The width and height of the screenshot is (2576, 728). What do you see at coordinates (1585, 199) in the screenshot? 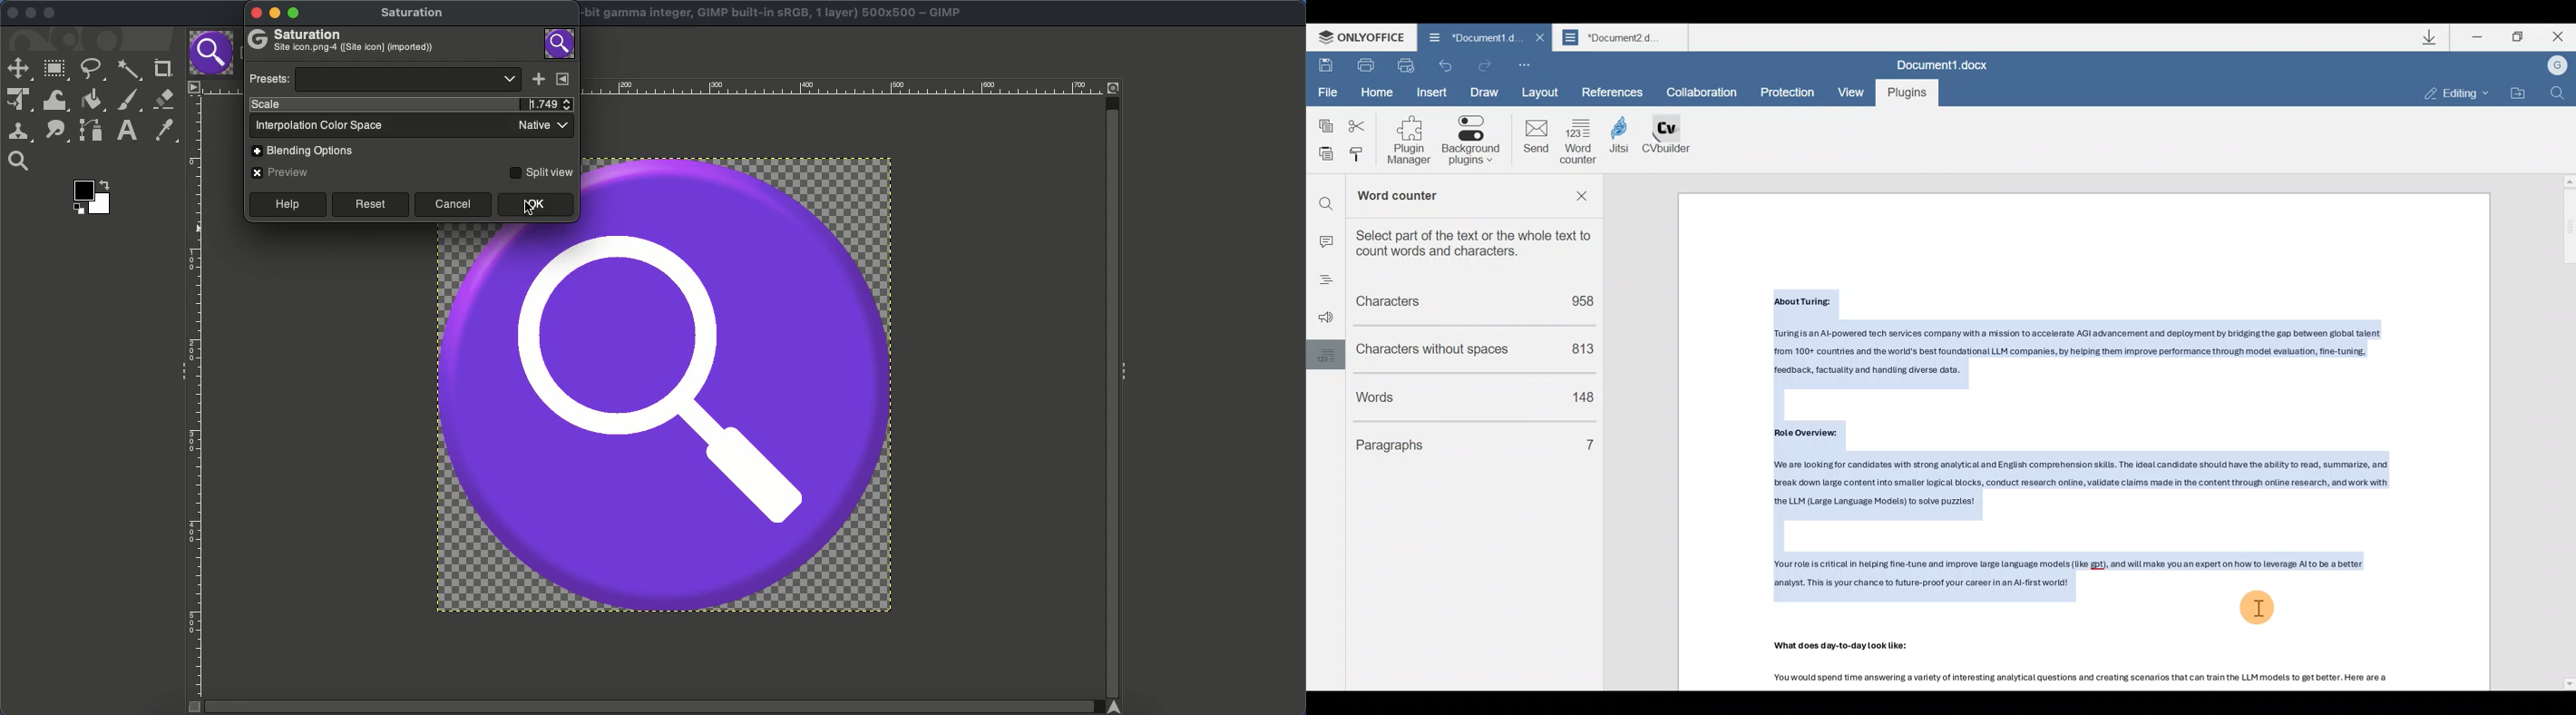
I see `Remove` at bounding box center [1585, 199].